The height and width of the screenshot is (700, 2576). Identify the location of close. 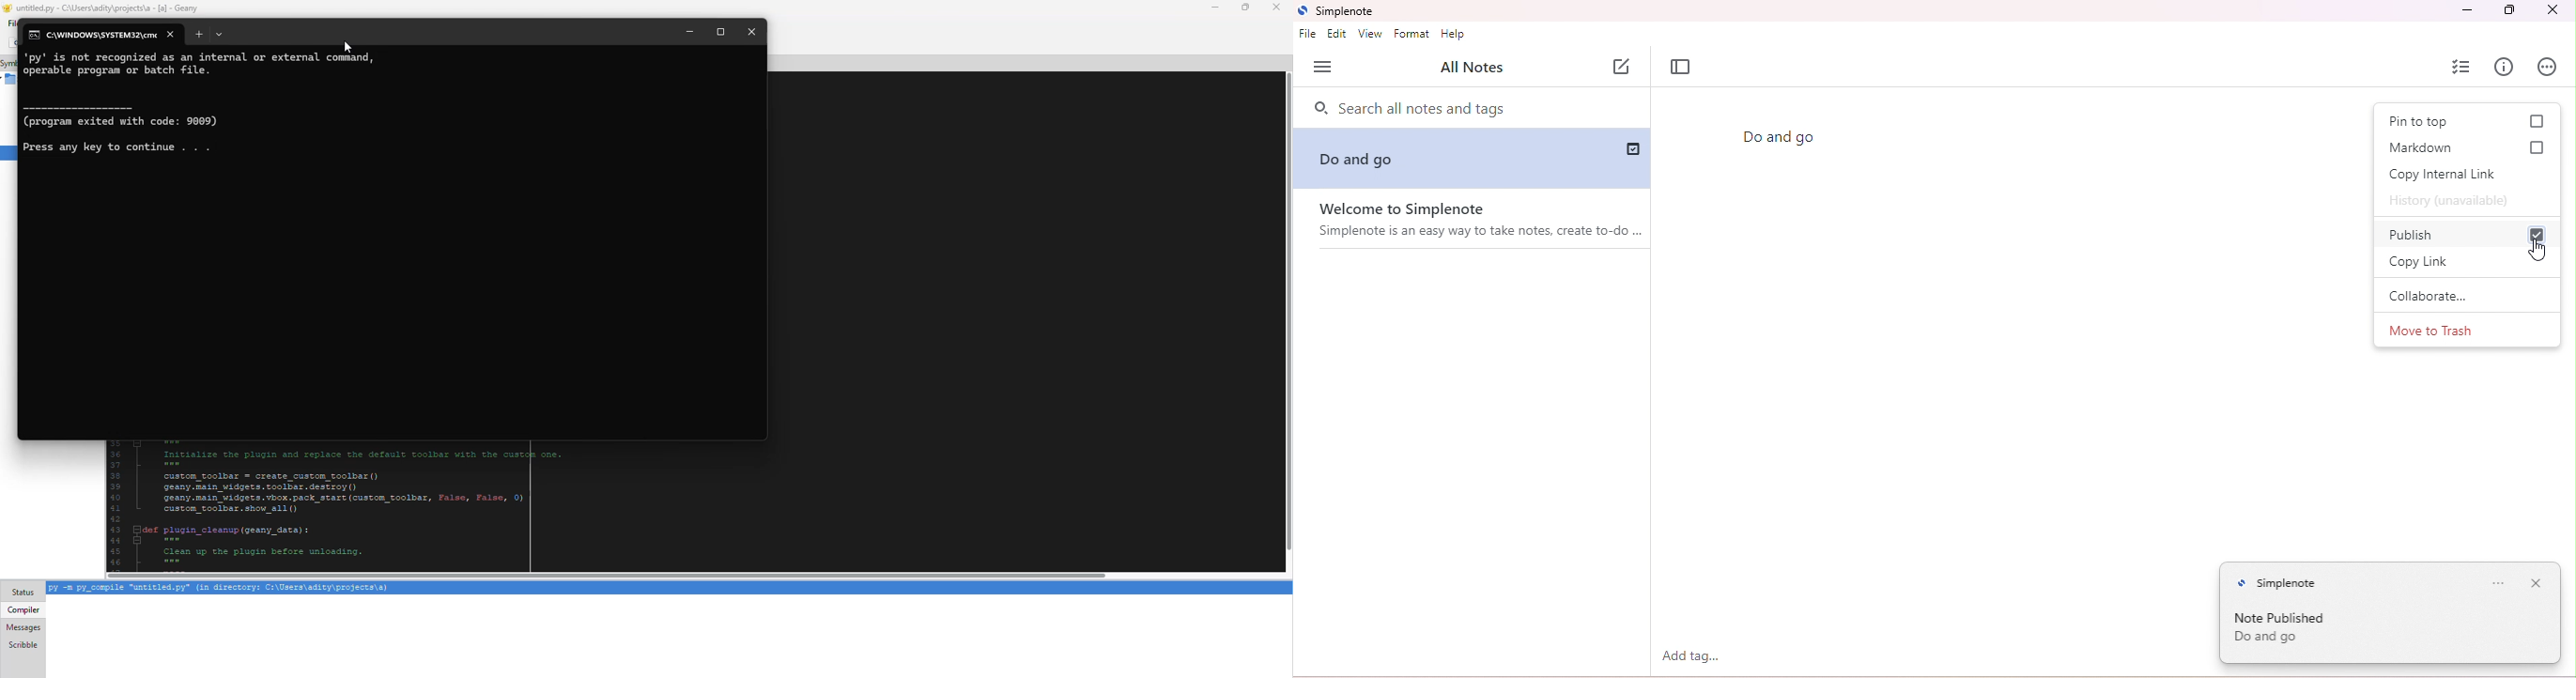
(2550, 10).